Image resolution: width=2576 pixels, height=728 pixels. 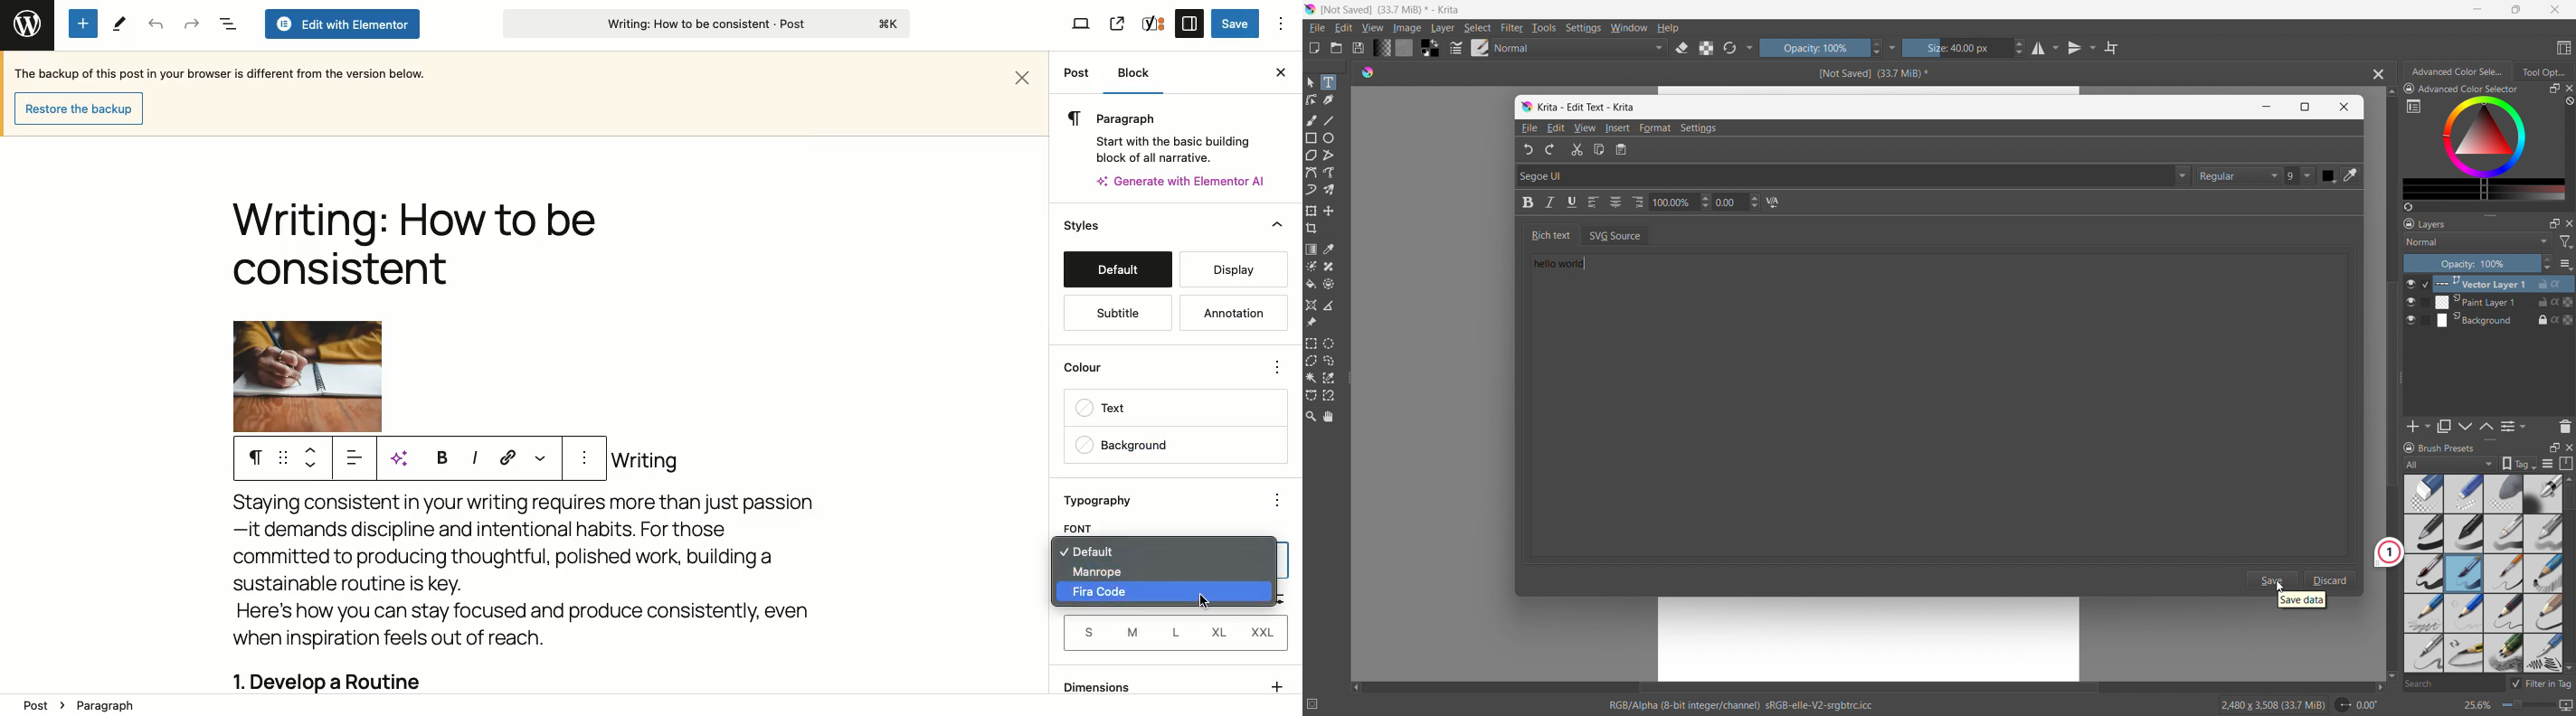 What do you see at coordinates (1551, 149) in the screenshot?
I see `Redo` at bounding box center [1551, 149].